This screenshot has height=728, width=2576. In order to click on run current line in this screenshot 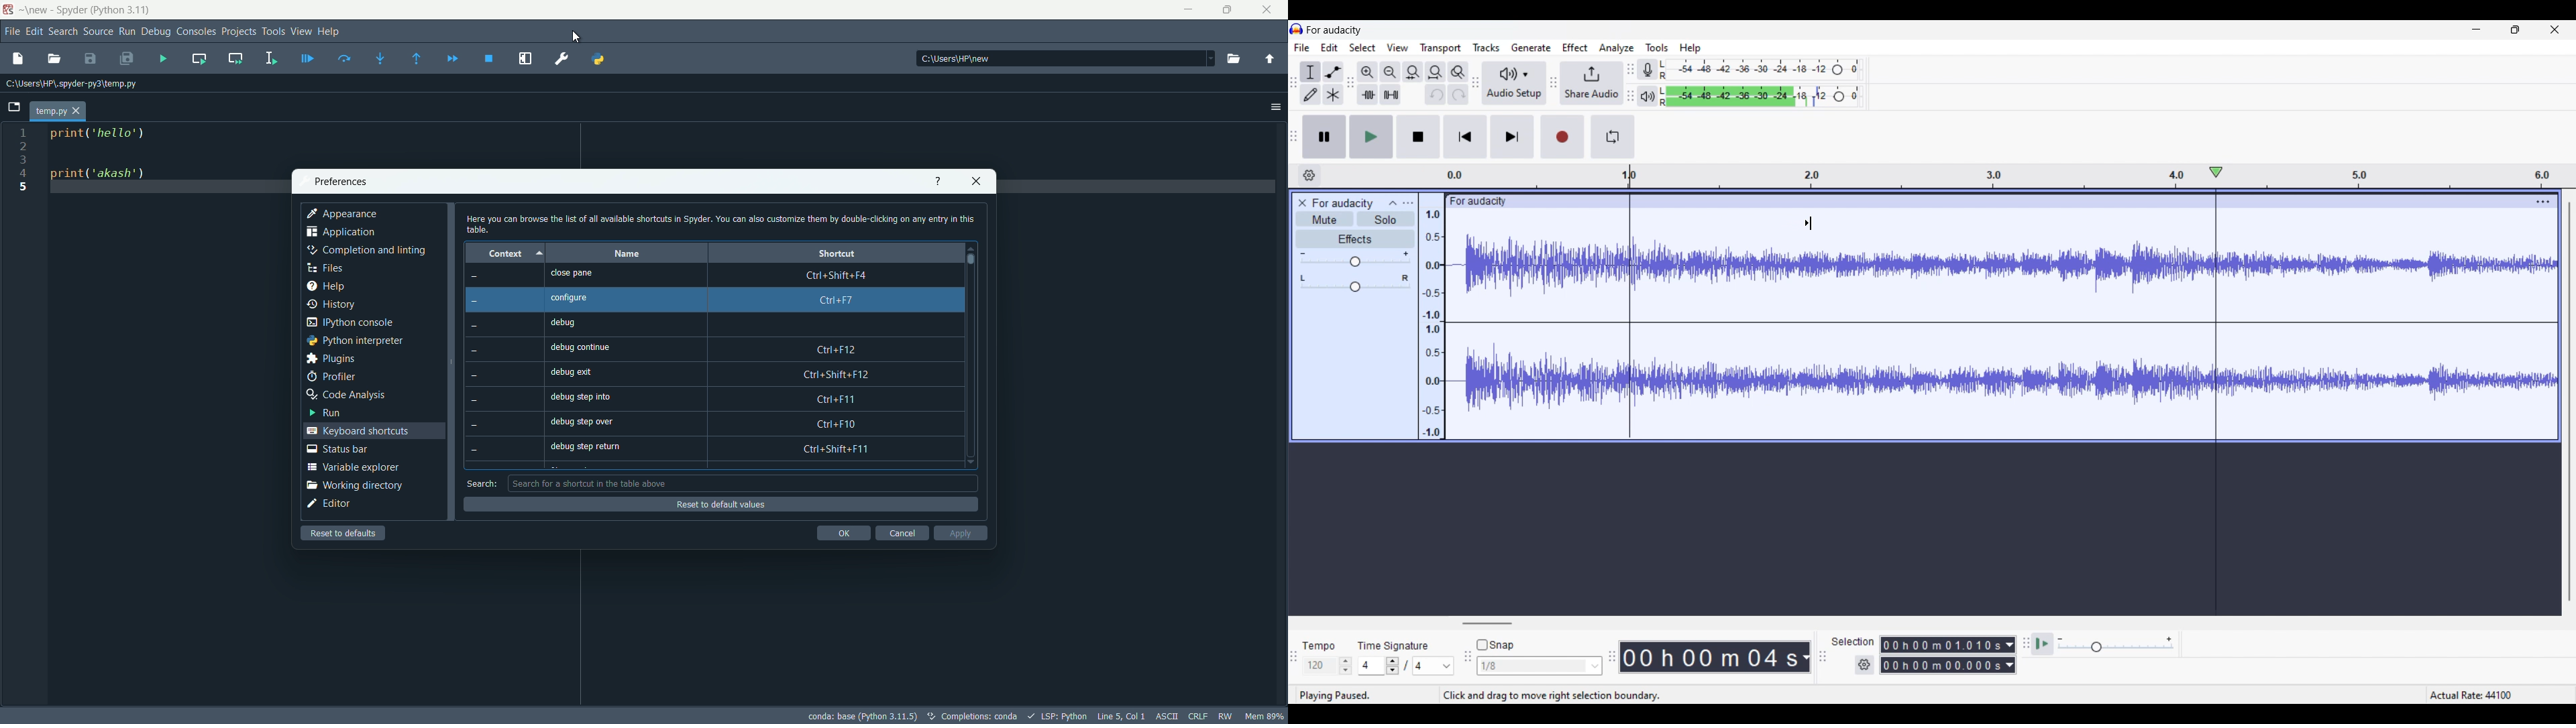, I will do `click(344, 58)`.